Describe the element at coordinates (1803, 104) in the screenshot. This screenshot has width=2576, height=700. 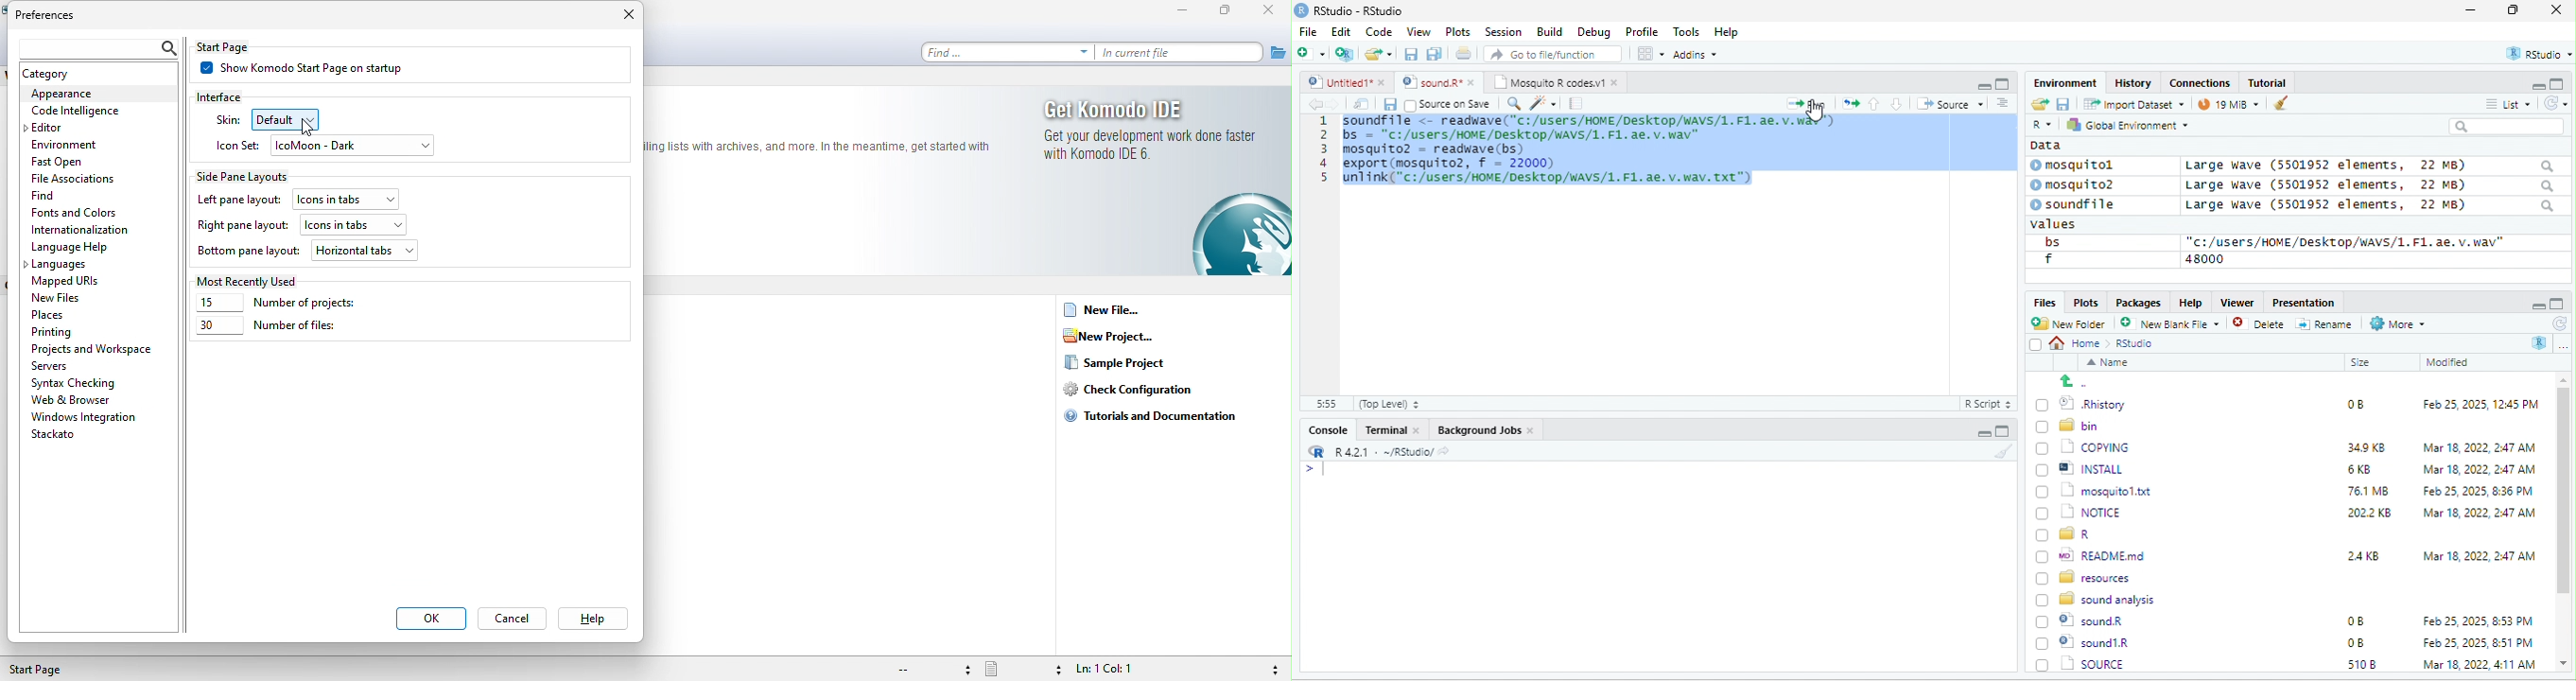
I see `Run` at that location.